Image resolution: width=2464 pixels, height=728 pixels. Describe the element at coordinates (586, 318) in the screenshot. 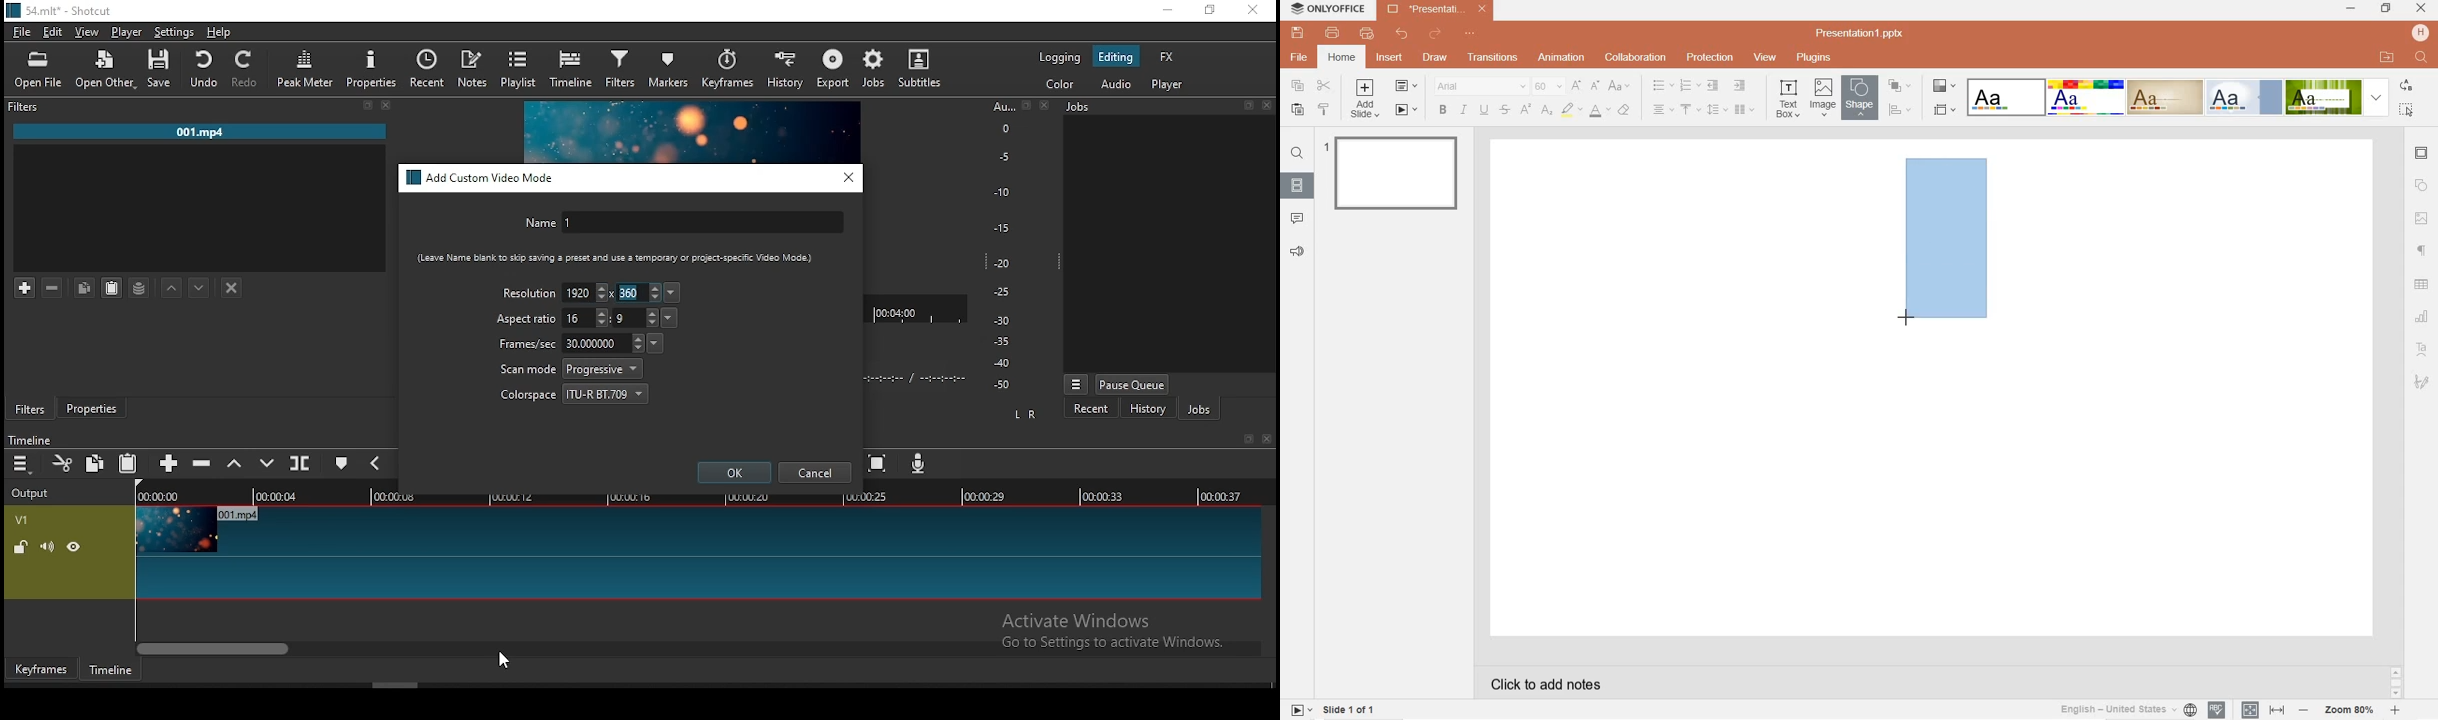

I see `width` at that location.